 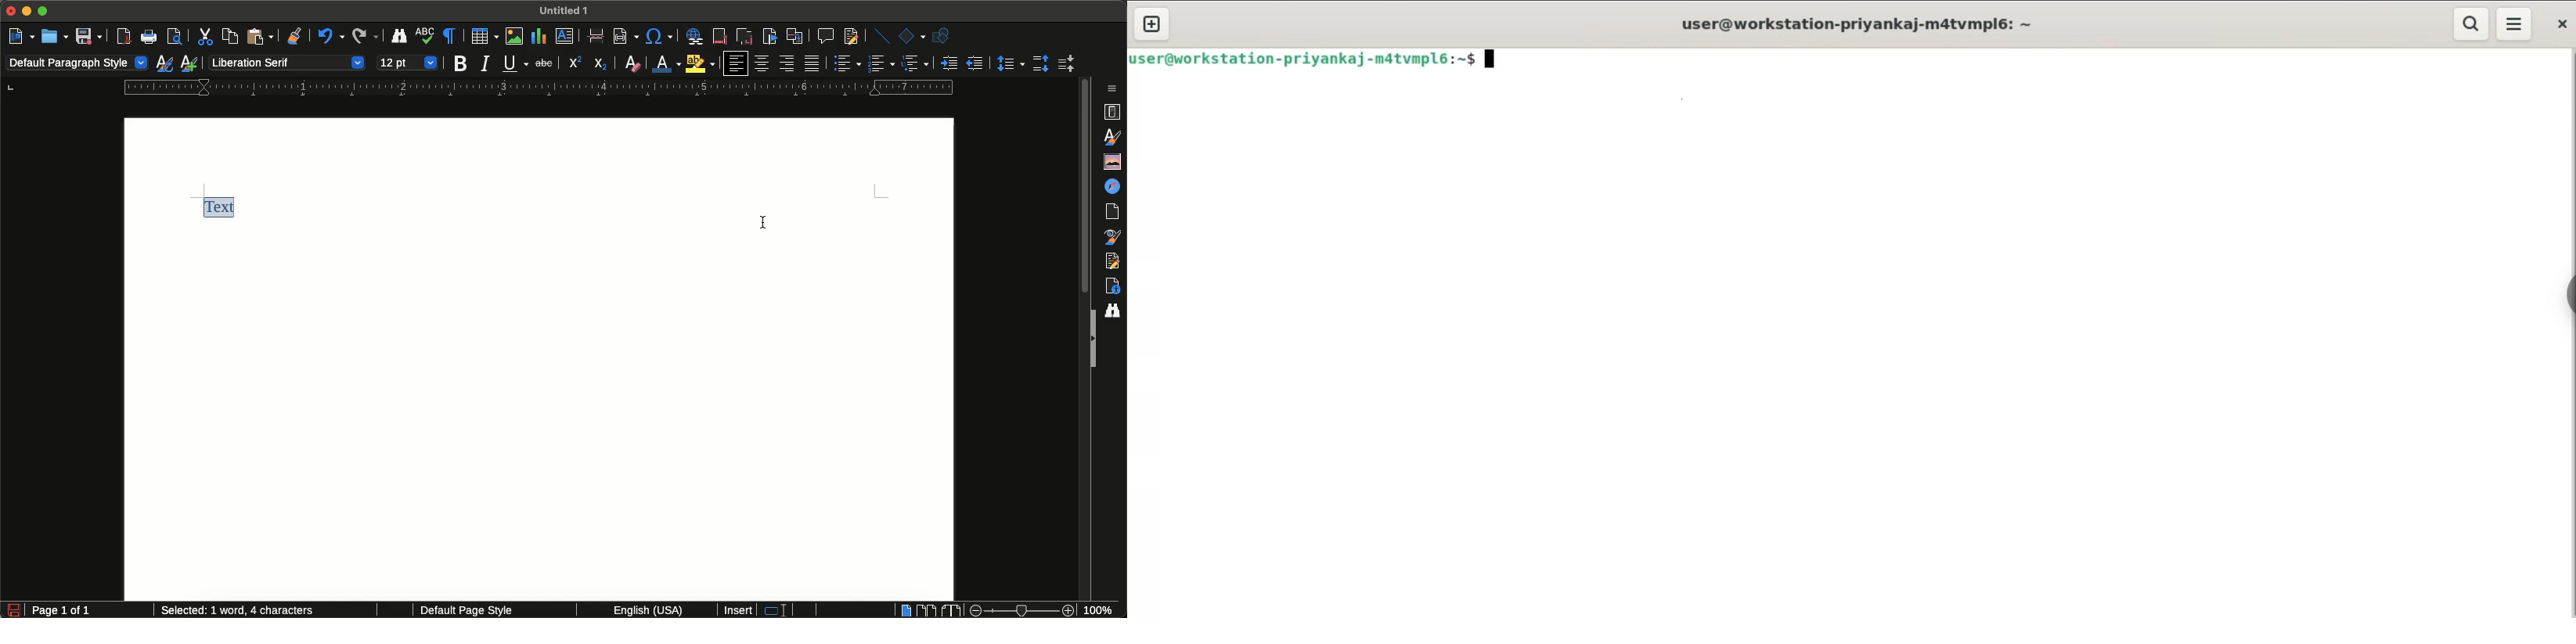 I want to click on Zoom bar, so click(x=1021, y=610).